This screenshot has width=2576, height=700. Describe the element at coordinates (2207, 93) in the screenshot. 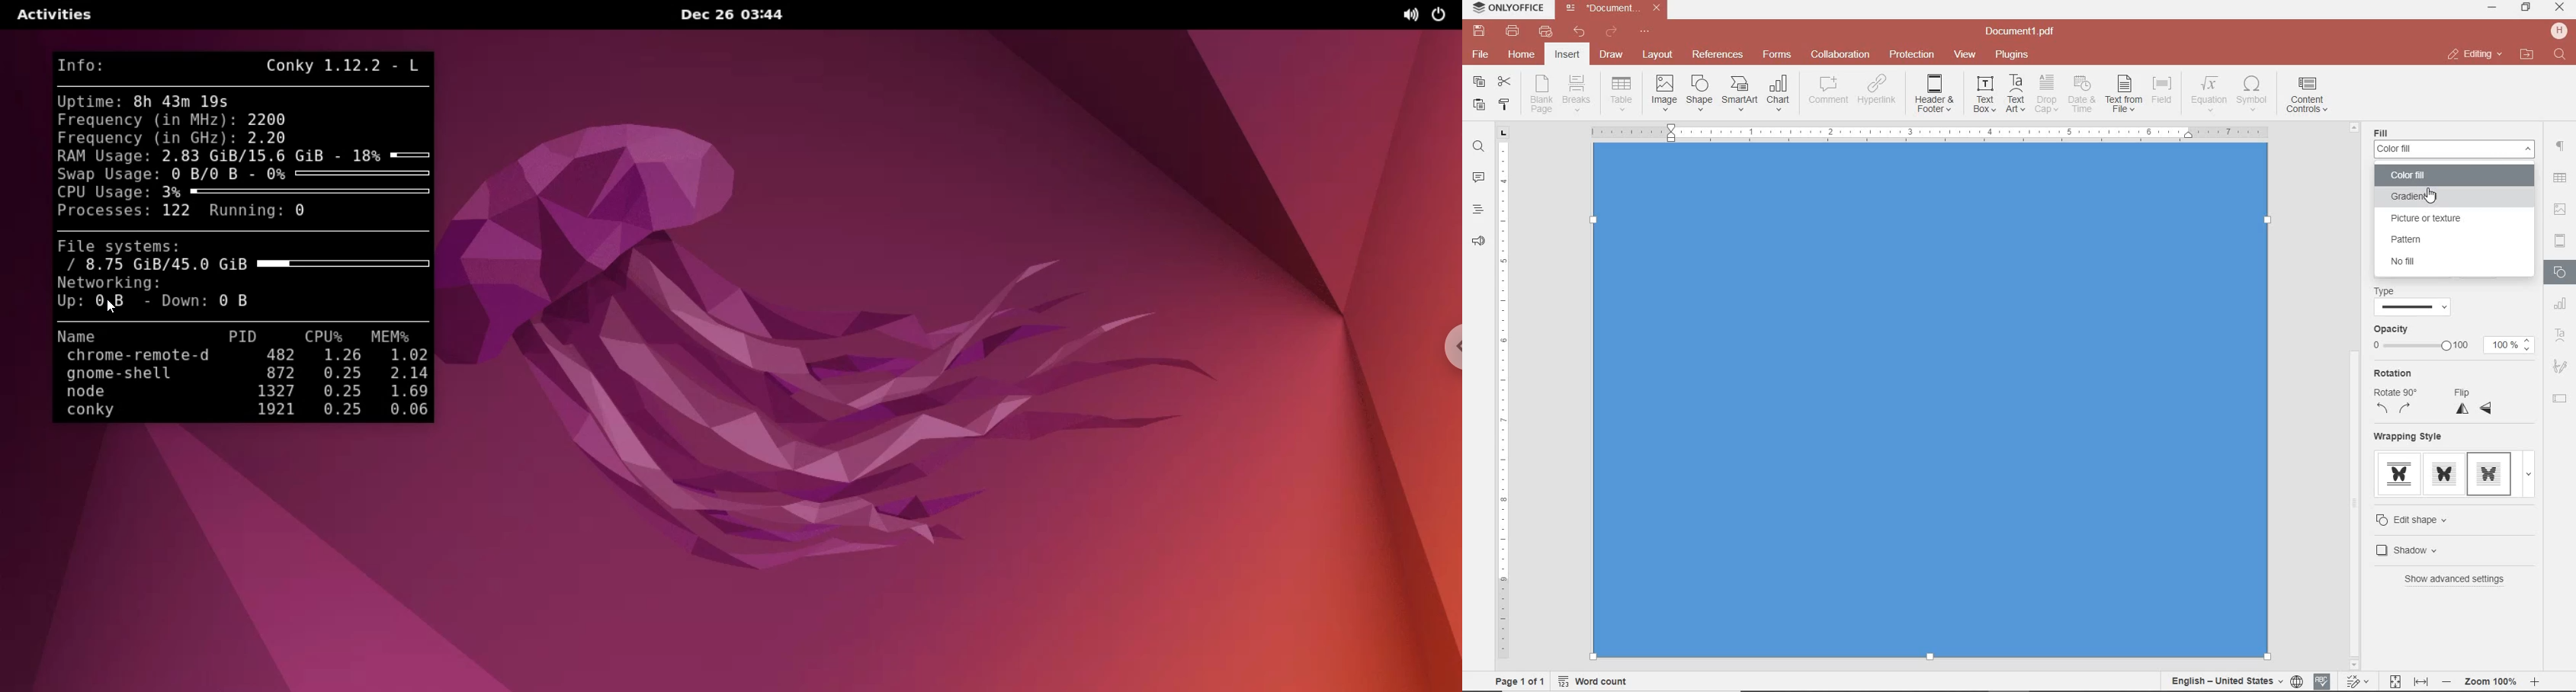

I see `NSERT EQUATION` at that location.